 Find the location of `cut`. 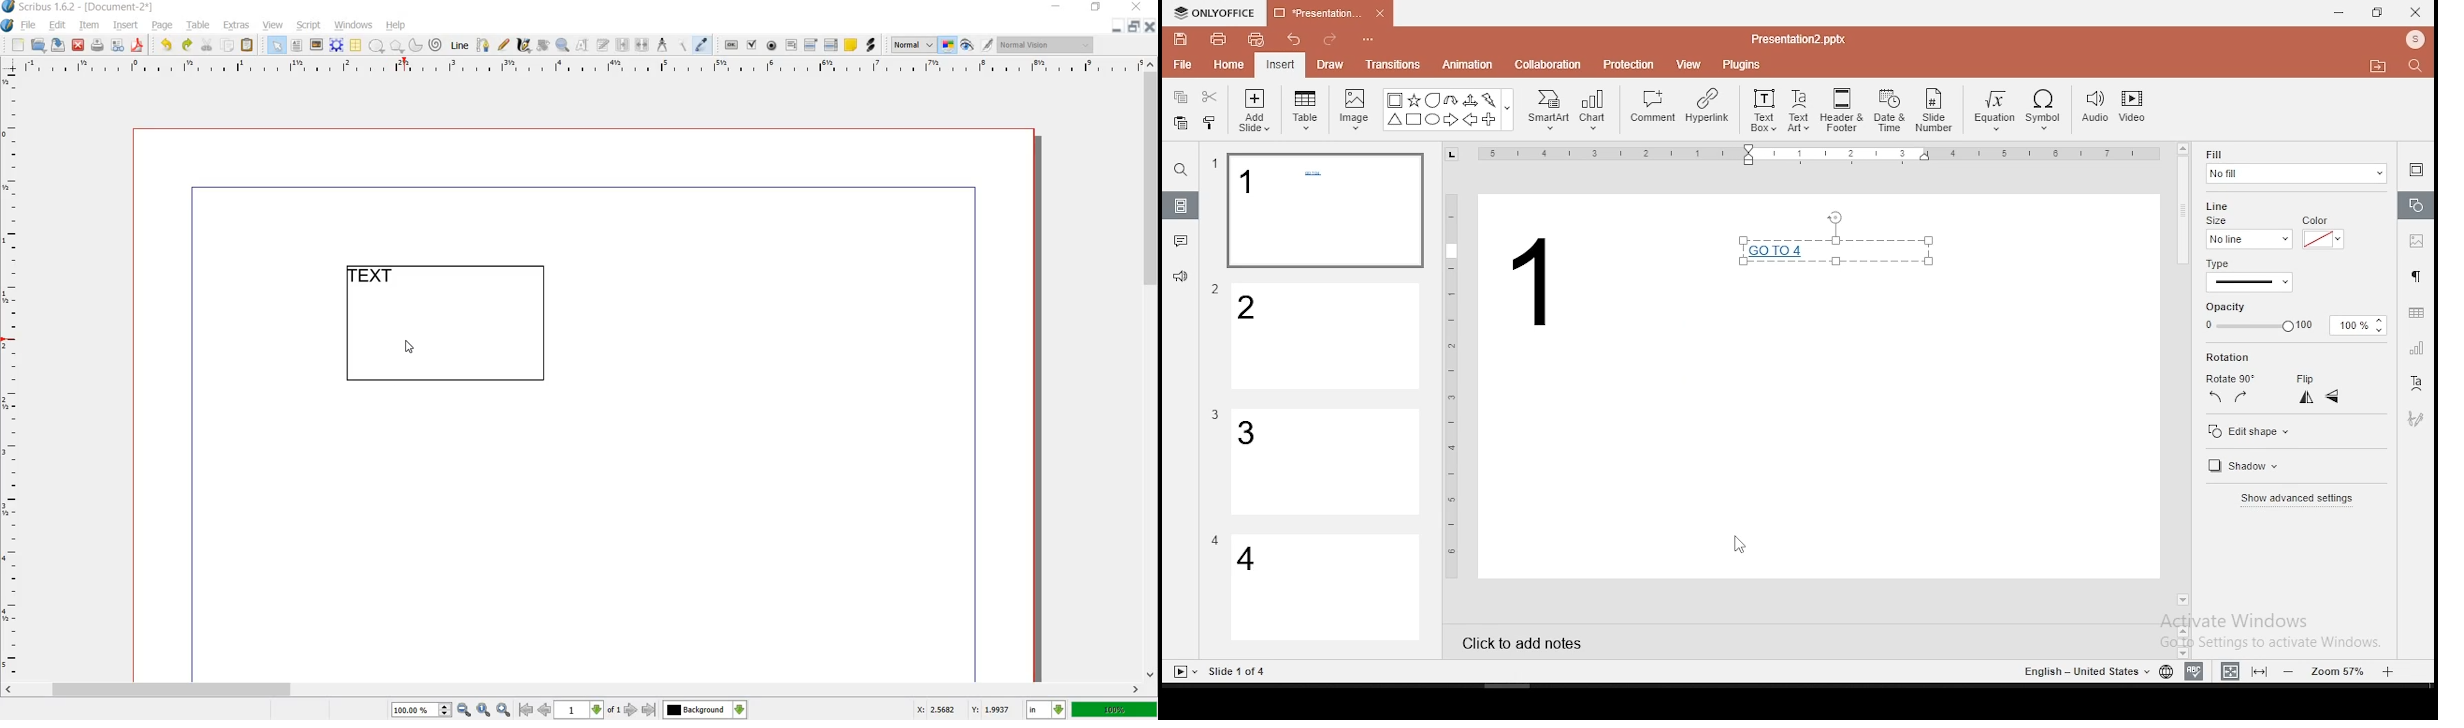

cut is located at coordinates (208, 46).